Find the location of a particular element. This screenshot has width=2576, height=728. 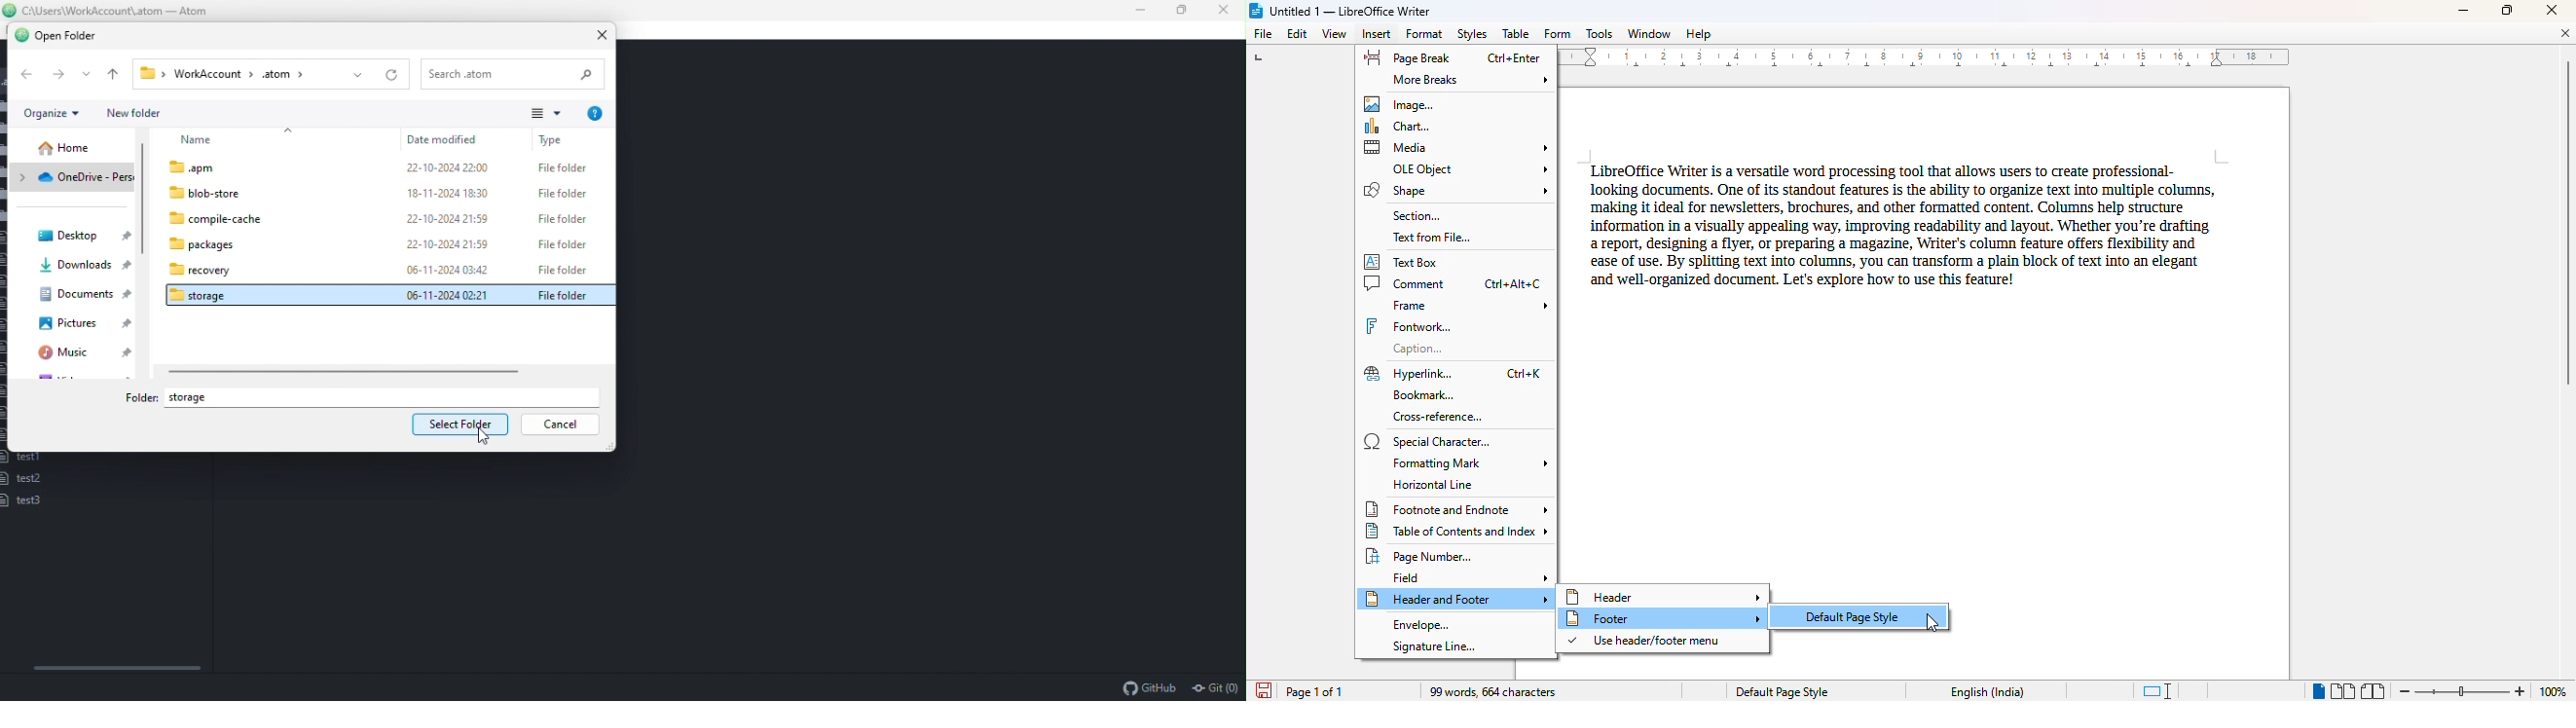

caption is located at coordinates (1422, 348).